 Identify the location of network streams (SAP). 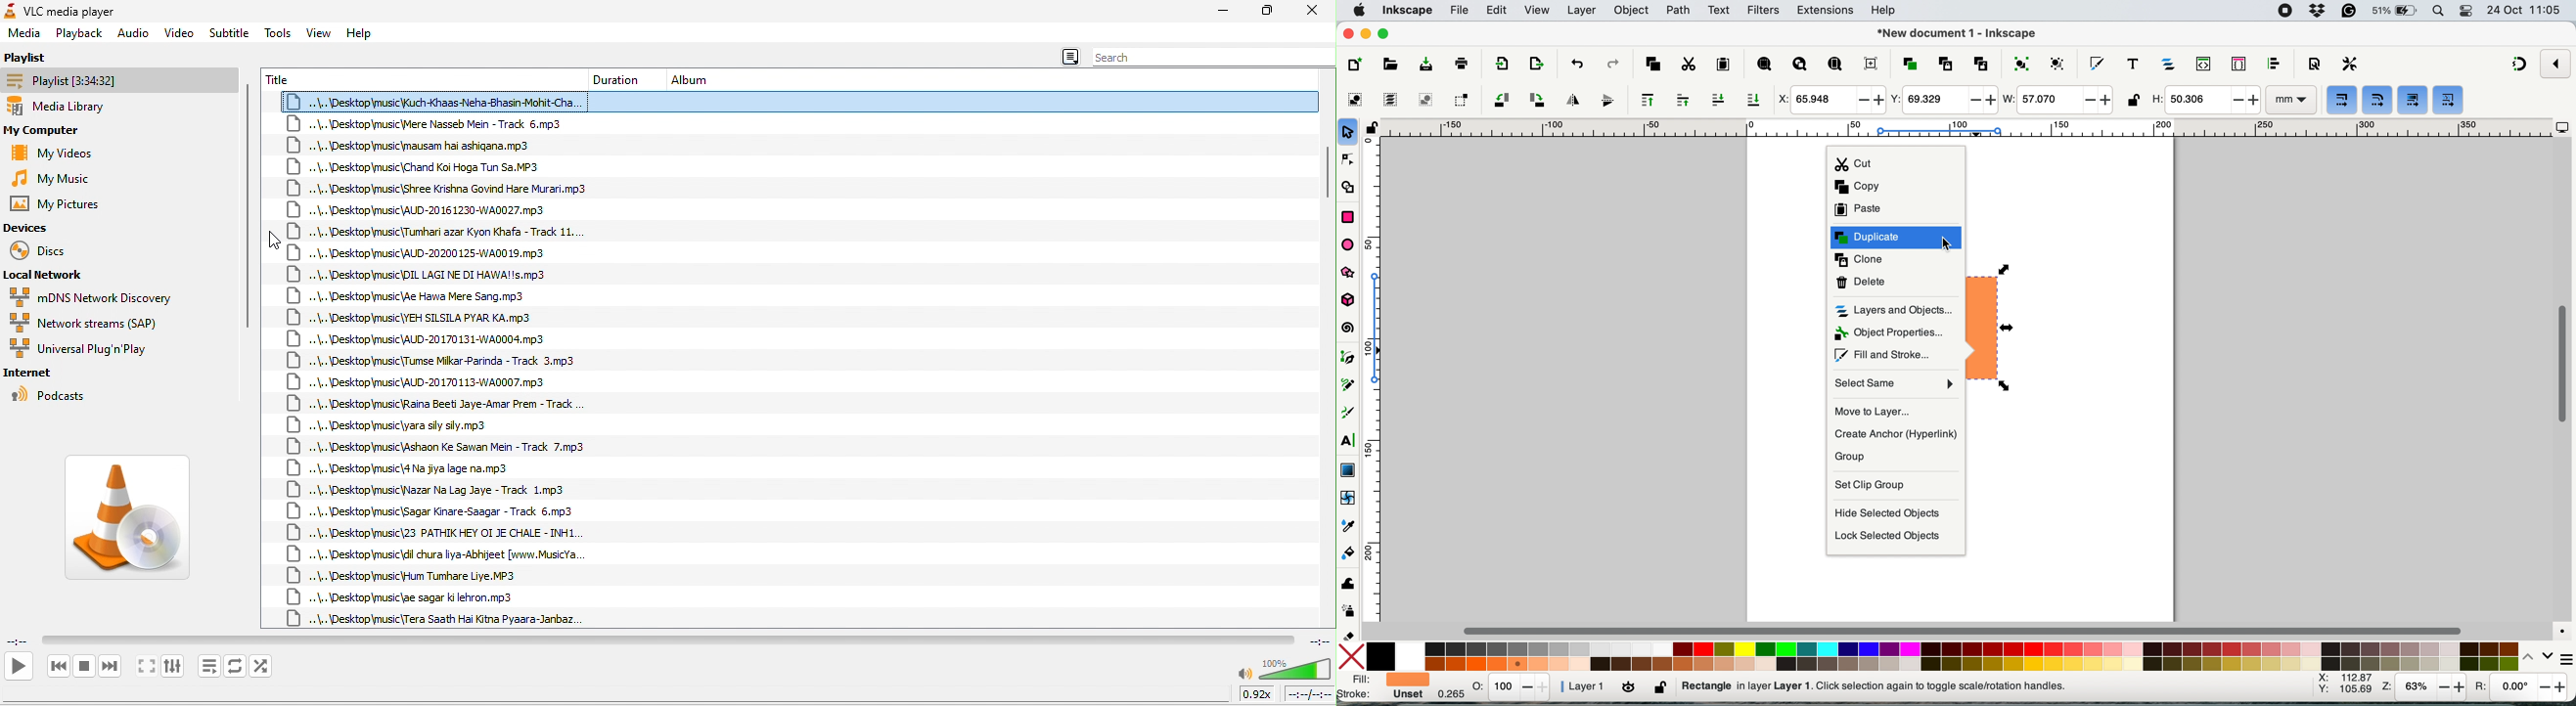
(103, 324).